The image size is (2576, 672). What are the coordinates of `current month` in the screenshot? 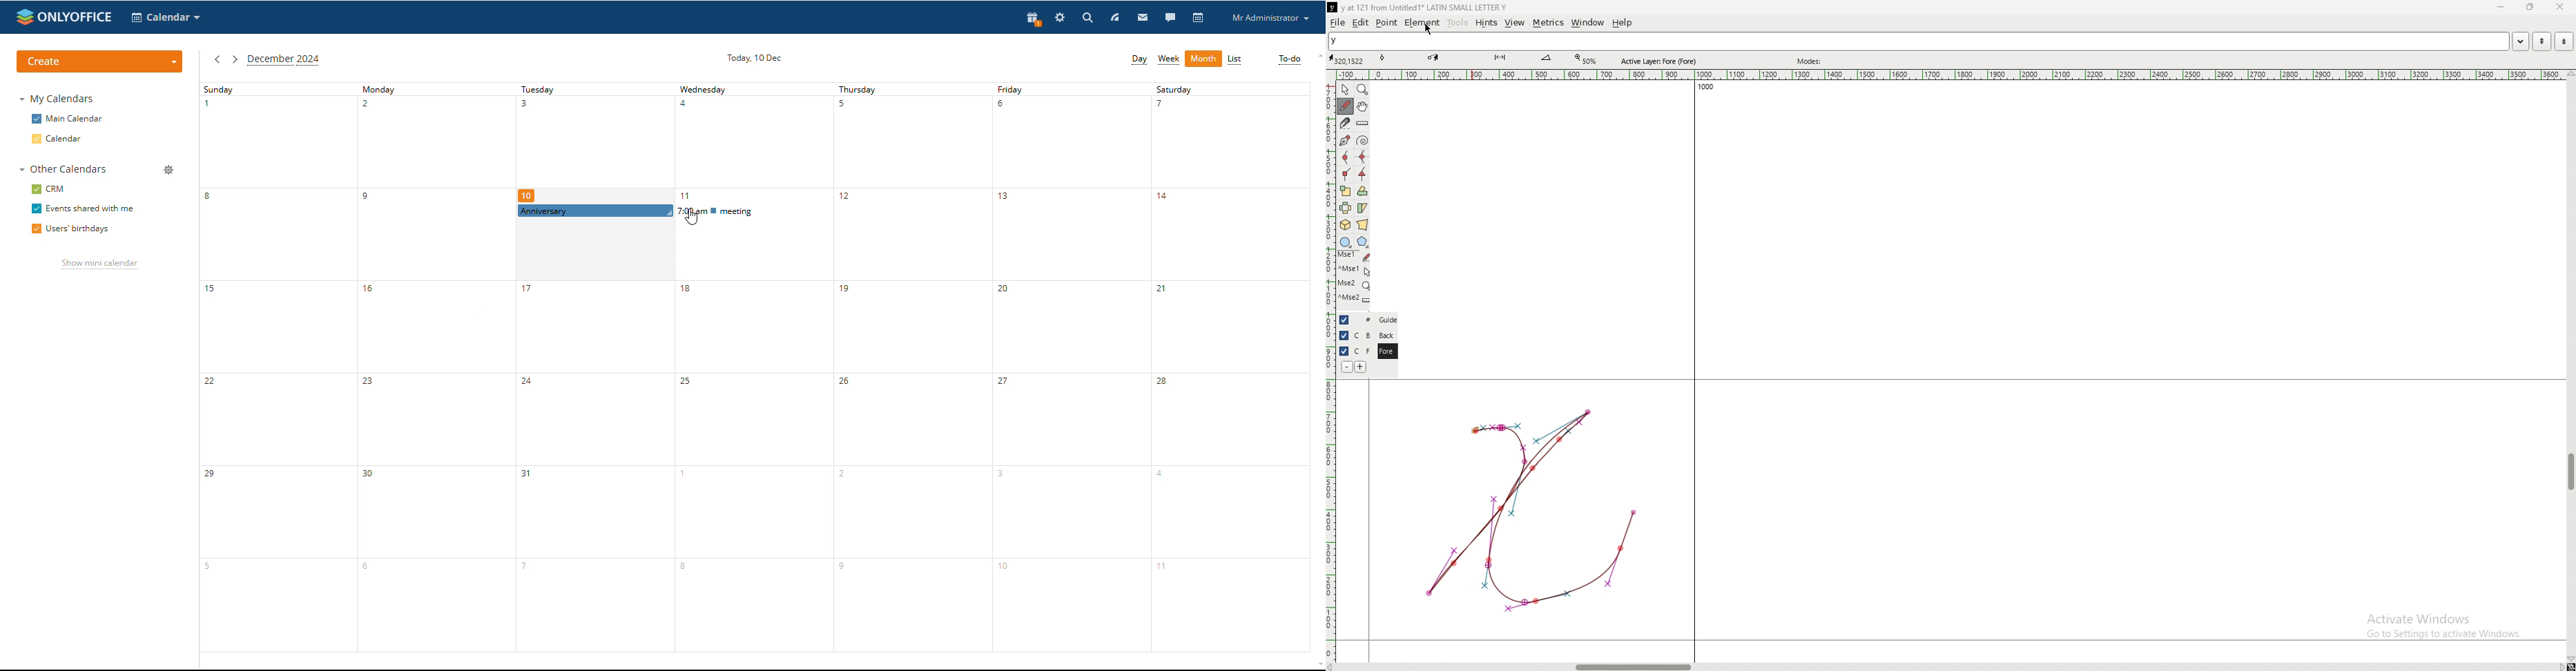 It's located at (284, 60).